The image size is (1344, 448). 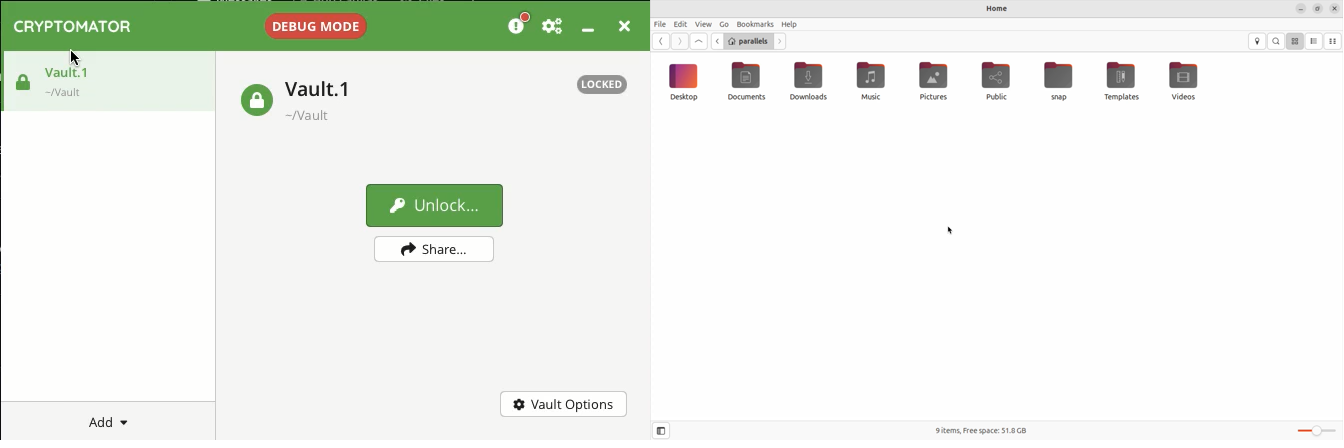 What do you see at coordinates (592, 29) in the screenshot?
I see `minimise` at bounding box center [592, 29].